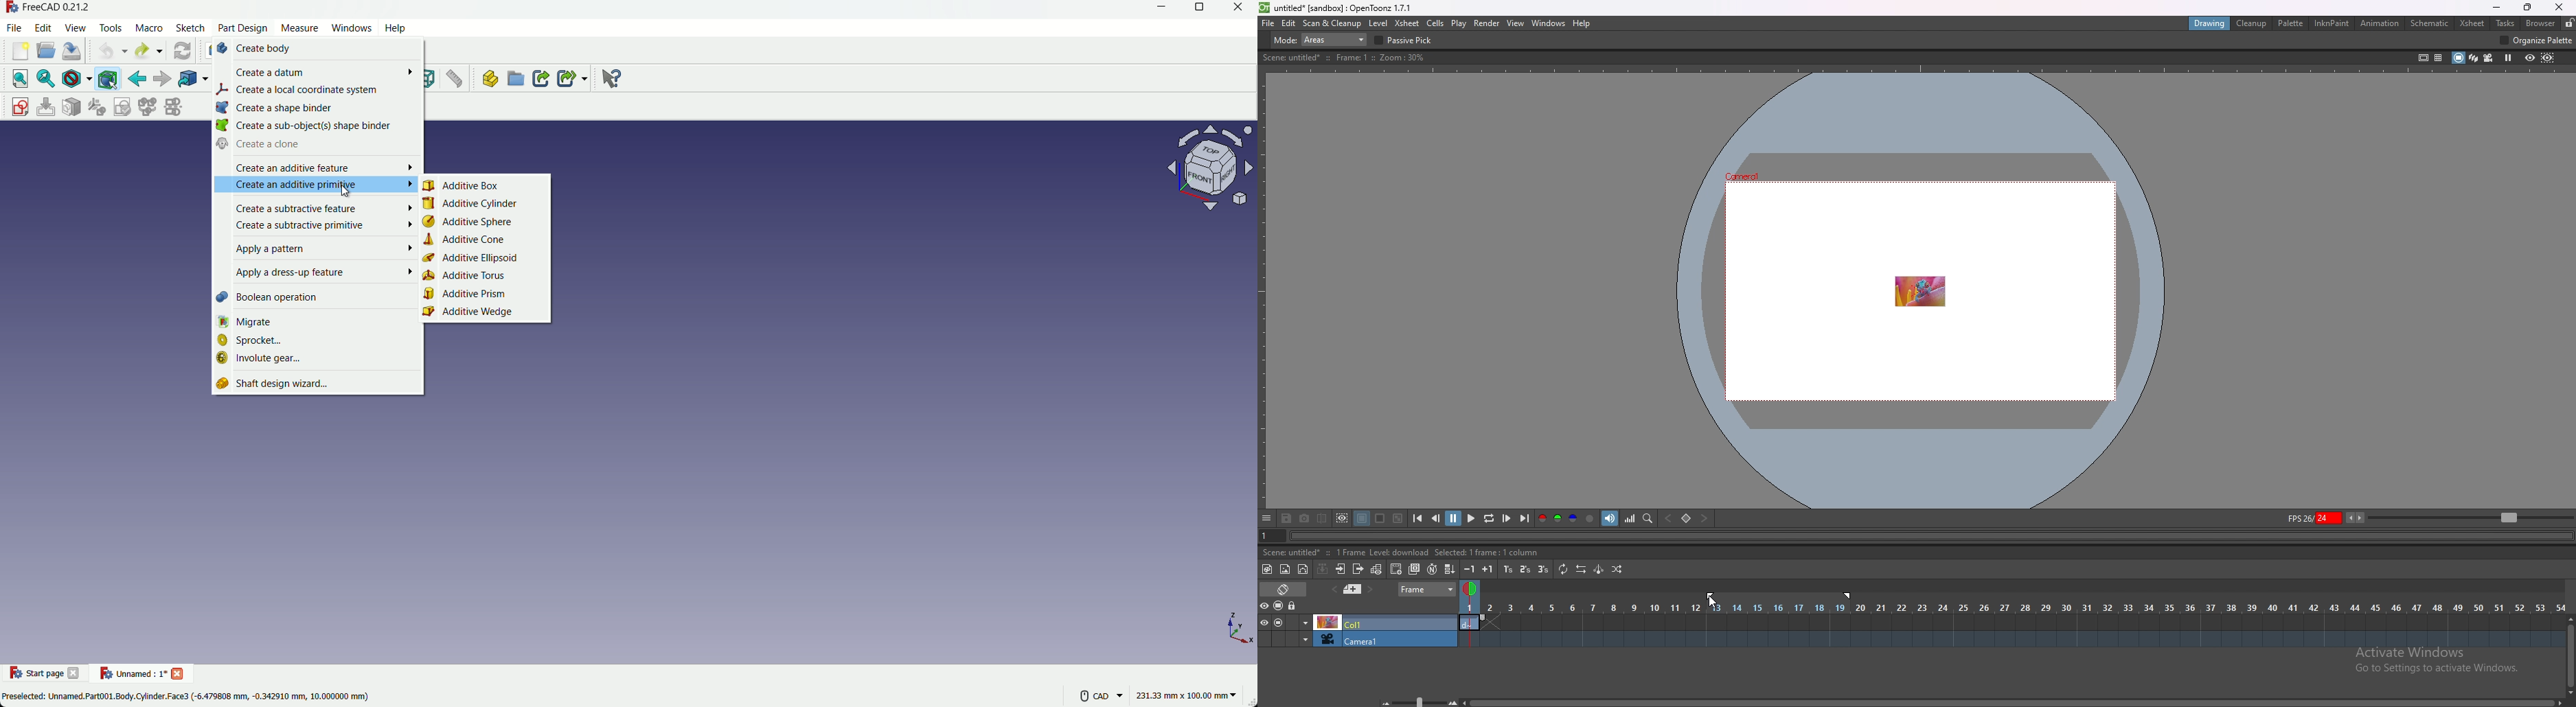  What do you see at coordinates (2527, 8) in the screenshot?
I see `resize` at bounding box center [2527, 8].